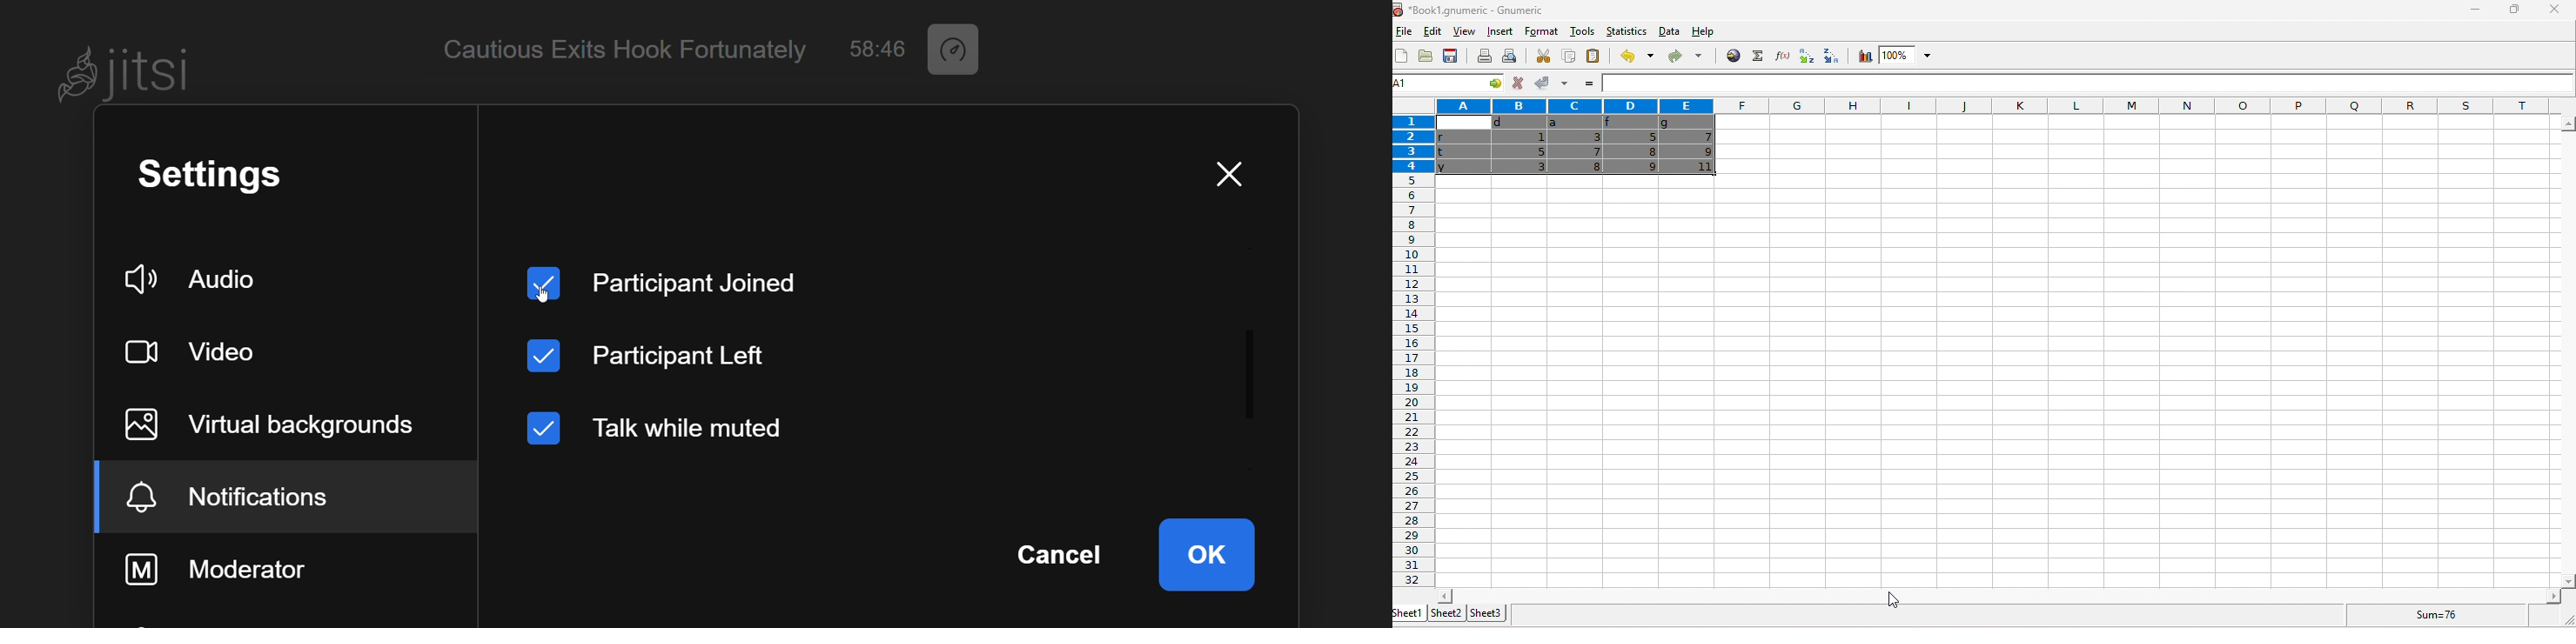 This screenshot has height=644, width=2576. Describe the element at coordinates (2563, 618) in the screenshot. I see `expand` at that location.